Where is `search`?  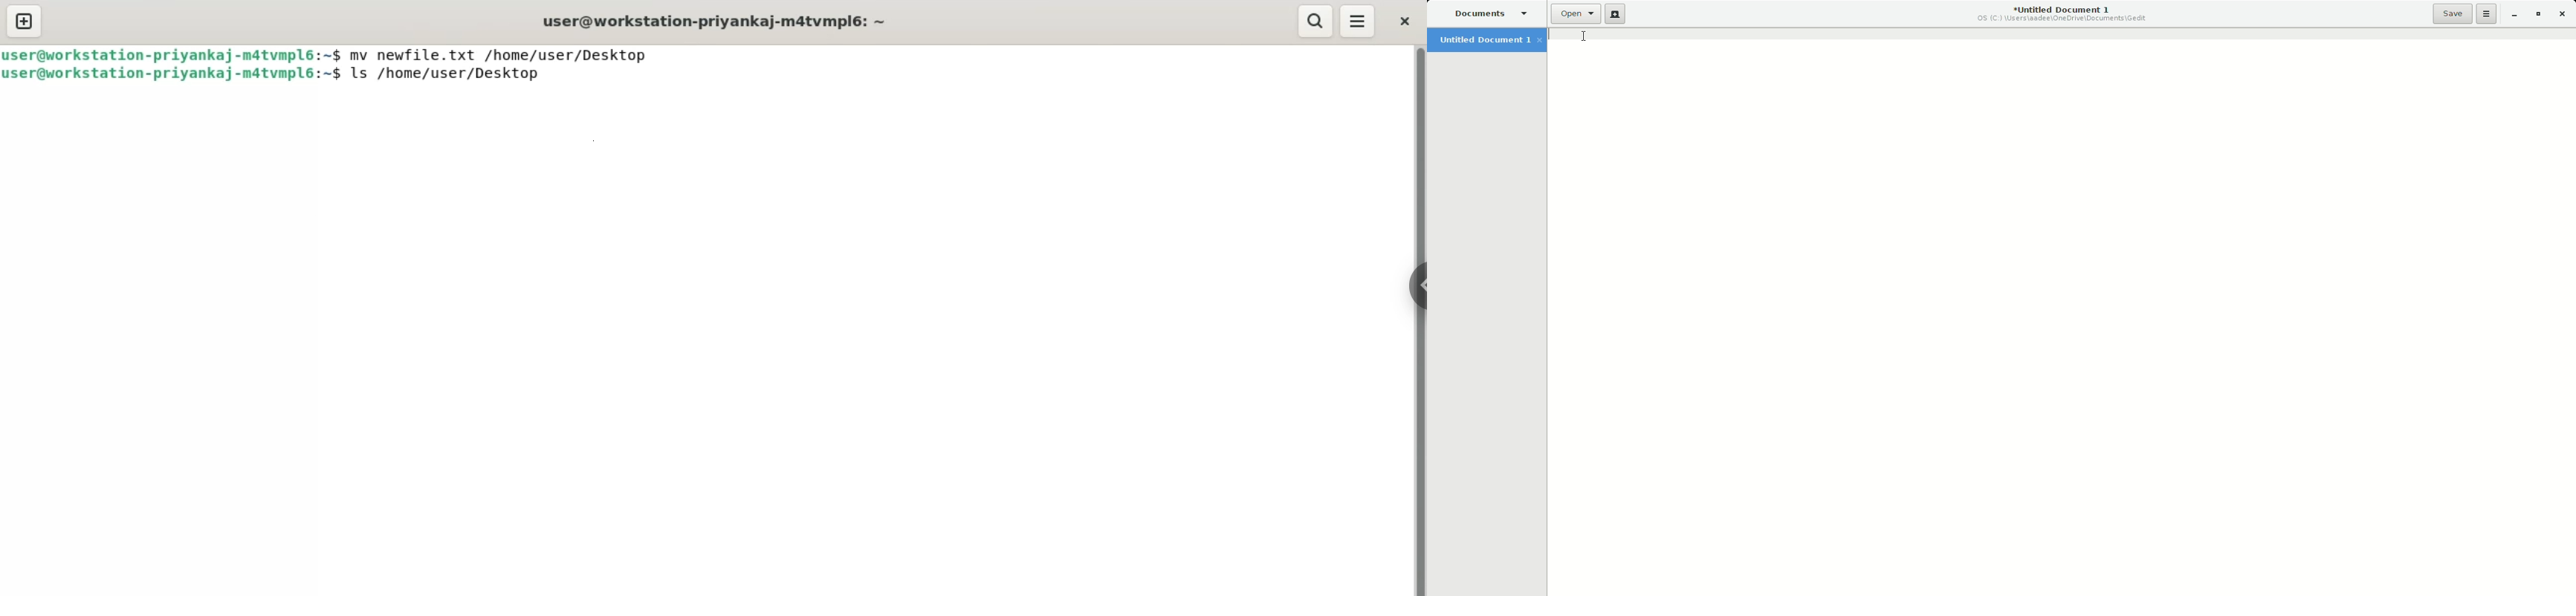 search is located at coordinates (1311, 22).